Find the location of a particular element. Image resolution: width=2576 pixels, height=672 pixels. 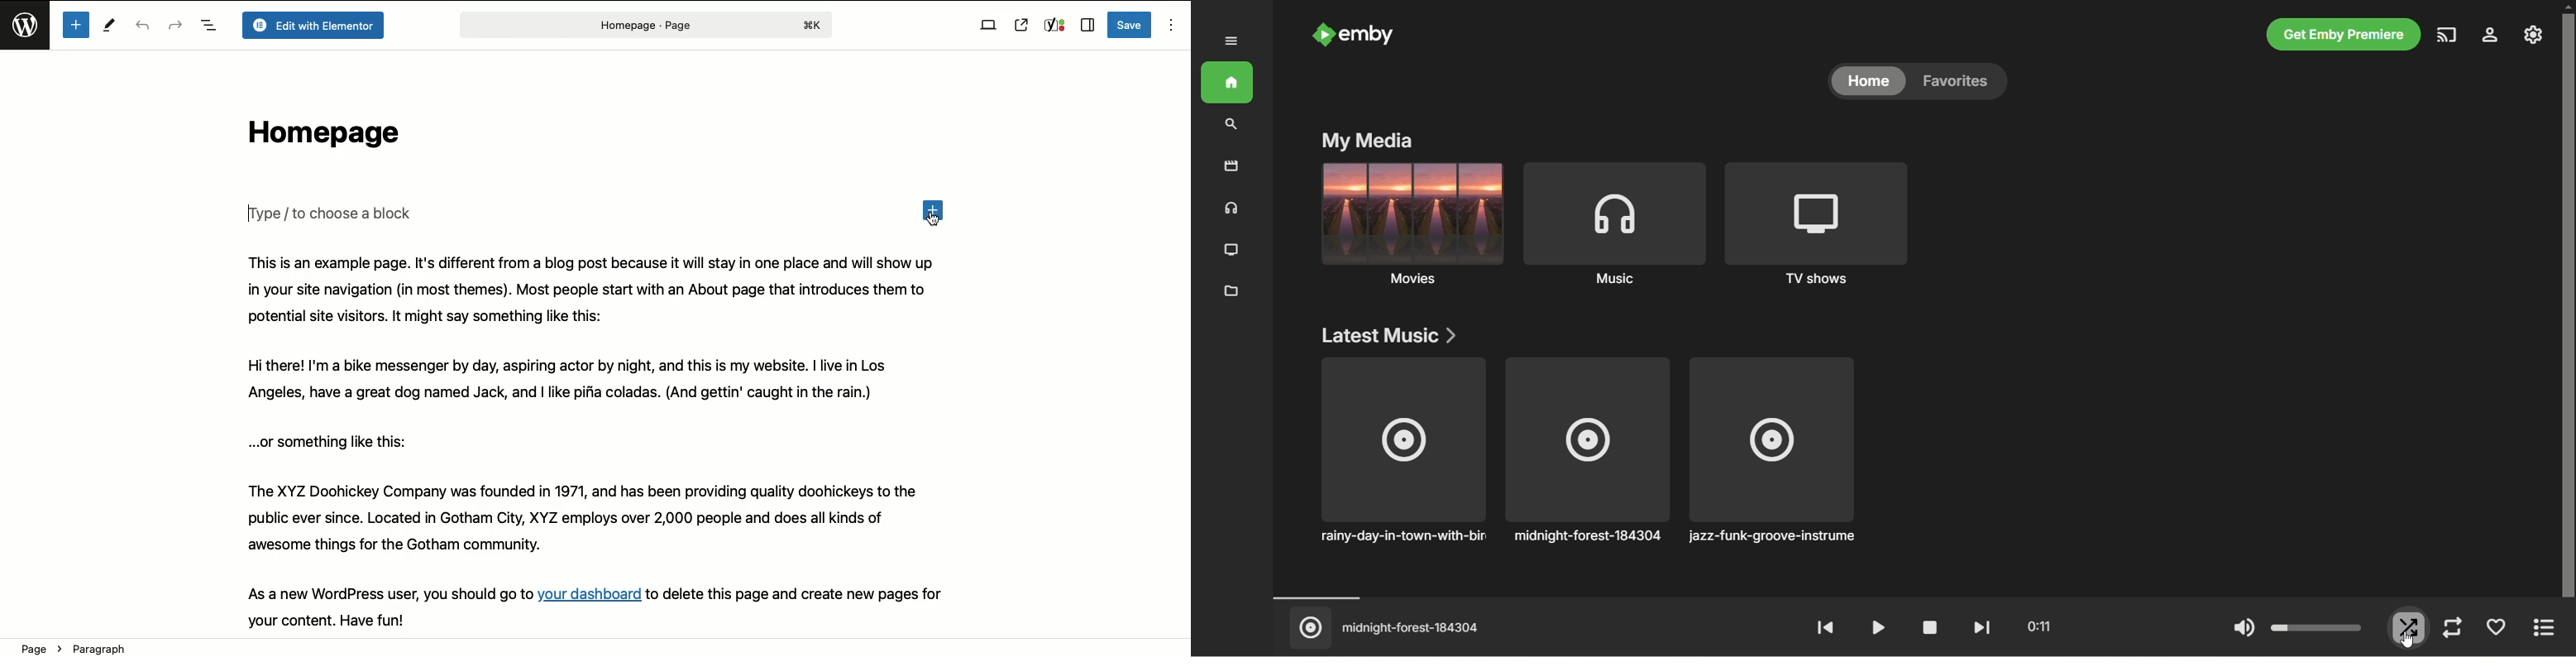

favorites is located at coordinates (2498, 630).